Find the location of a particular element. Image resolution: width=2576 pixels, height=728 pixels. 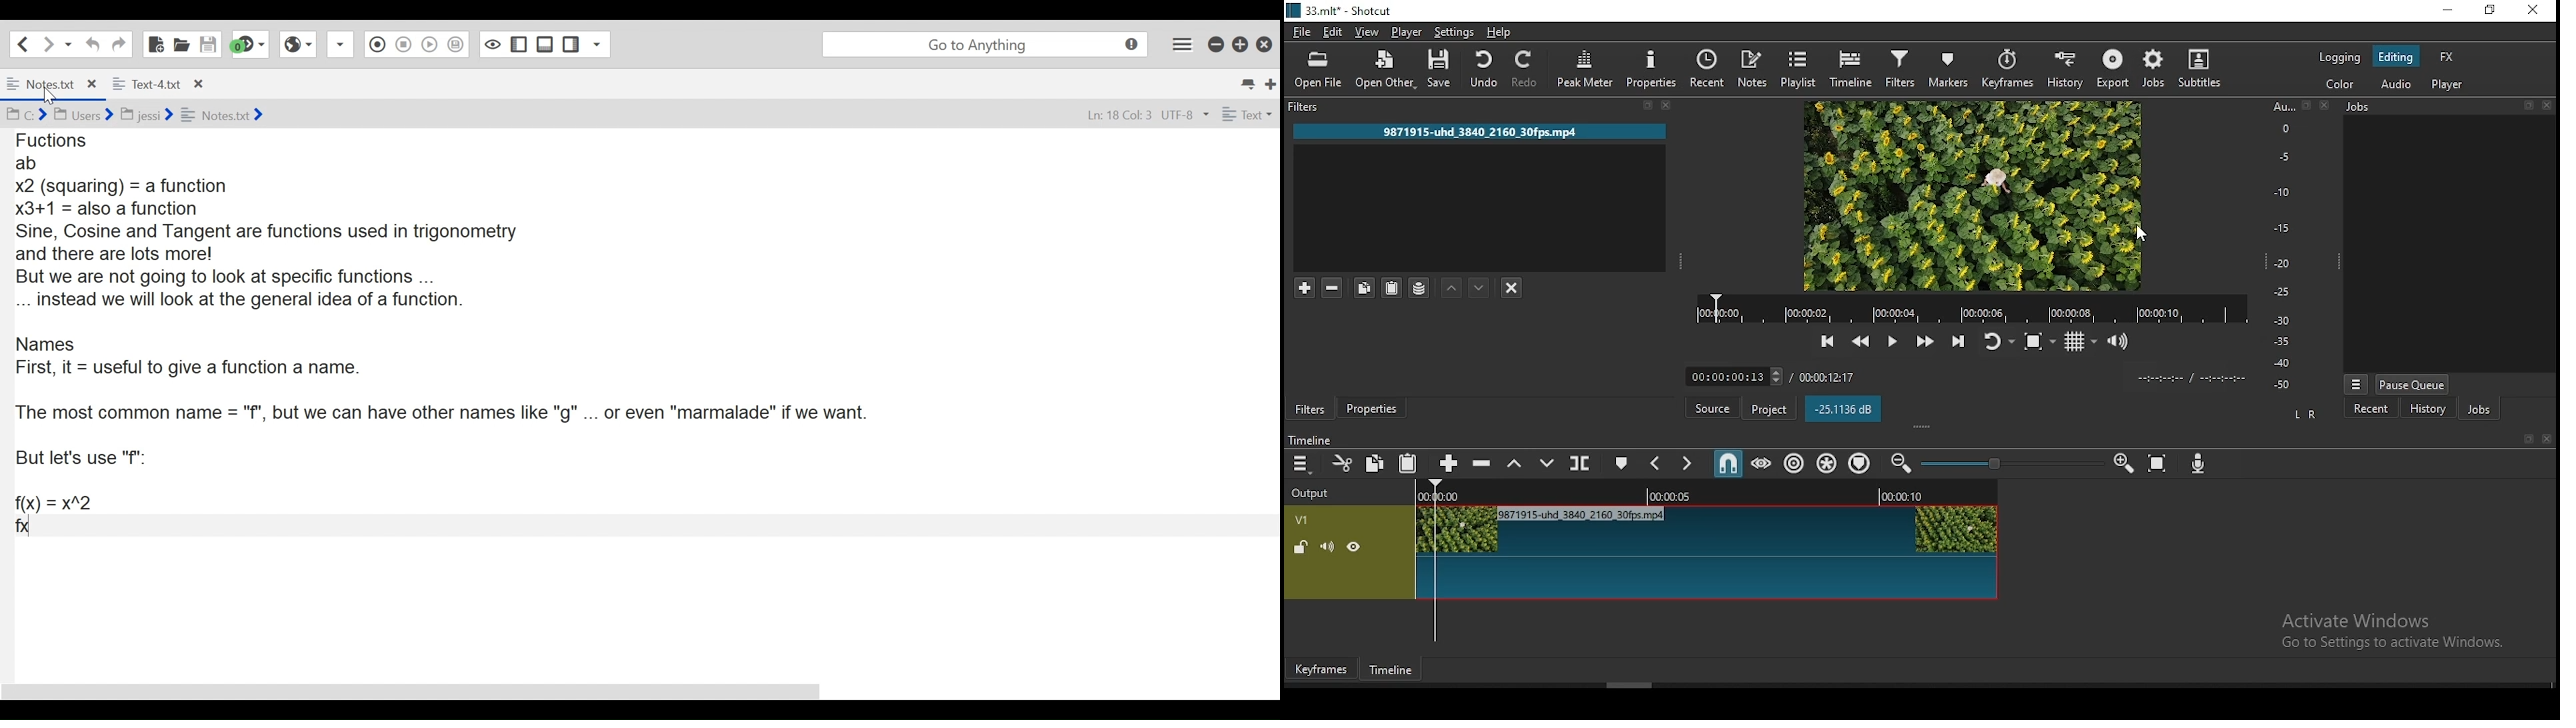

L R is located at coordinates (2305, 415).